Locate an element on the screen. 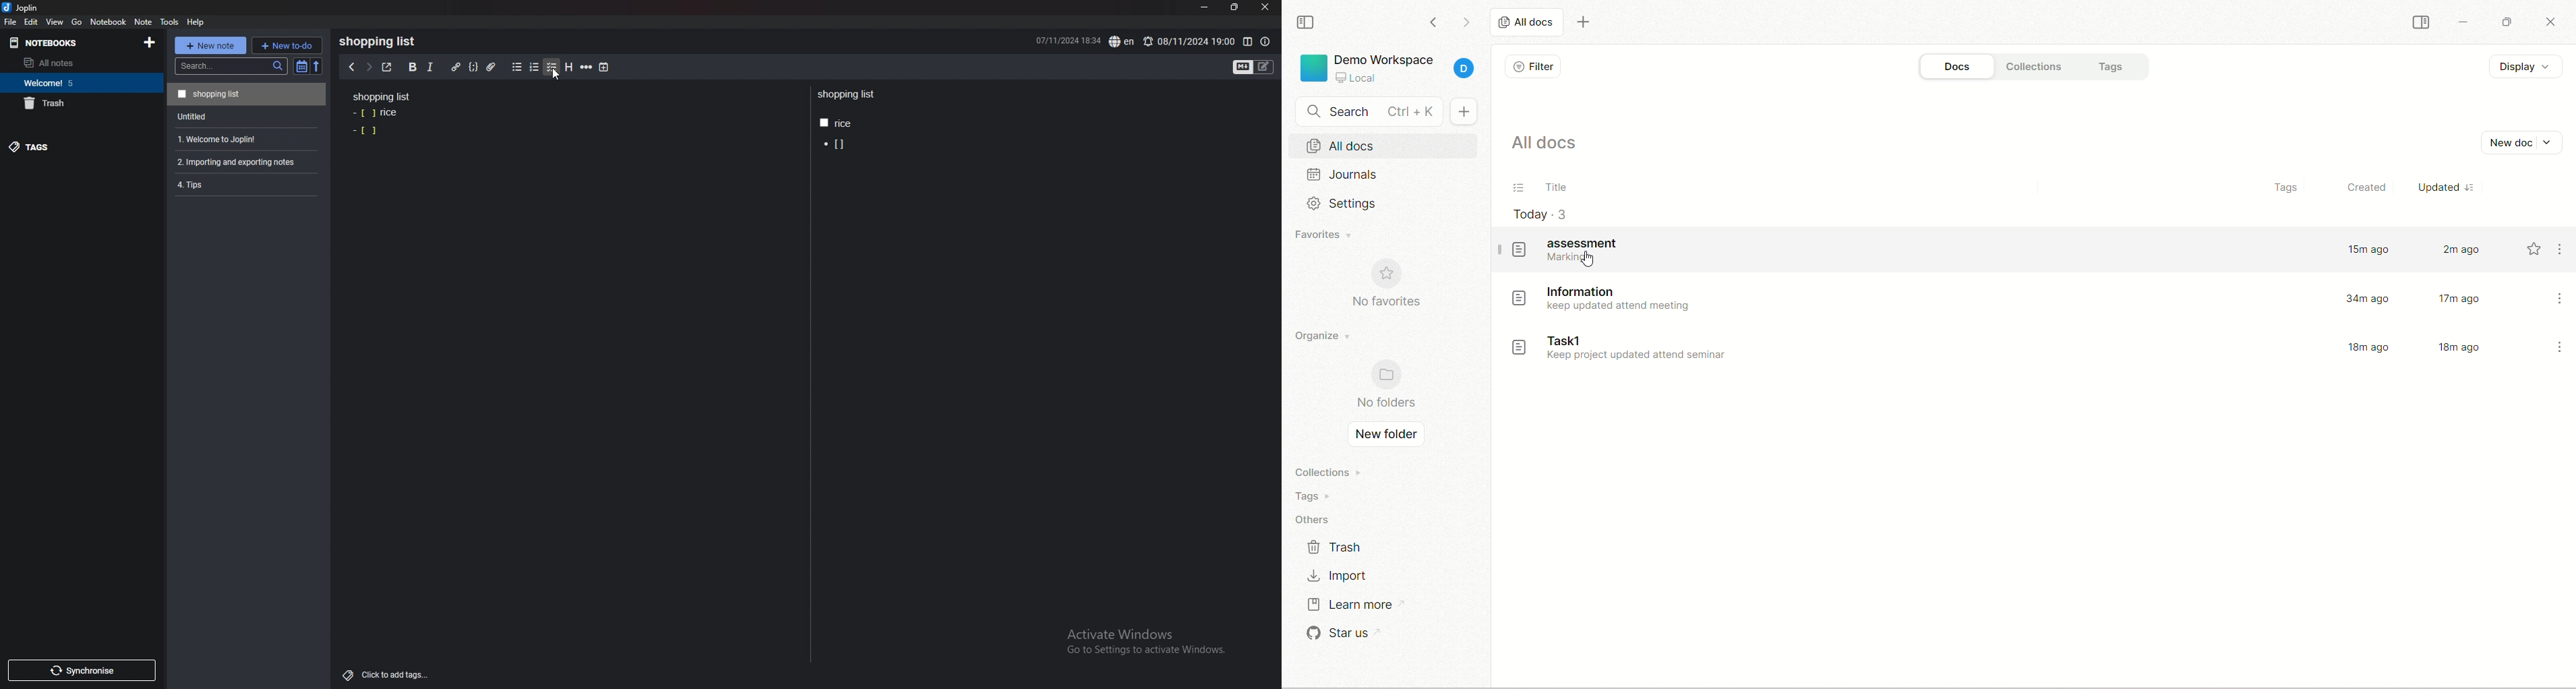  search bar is located at coordinates (231, 66).